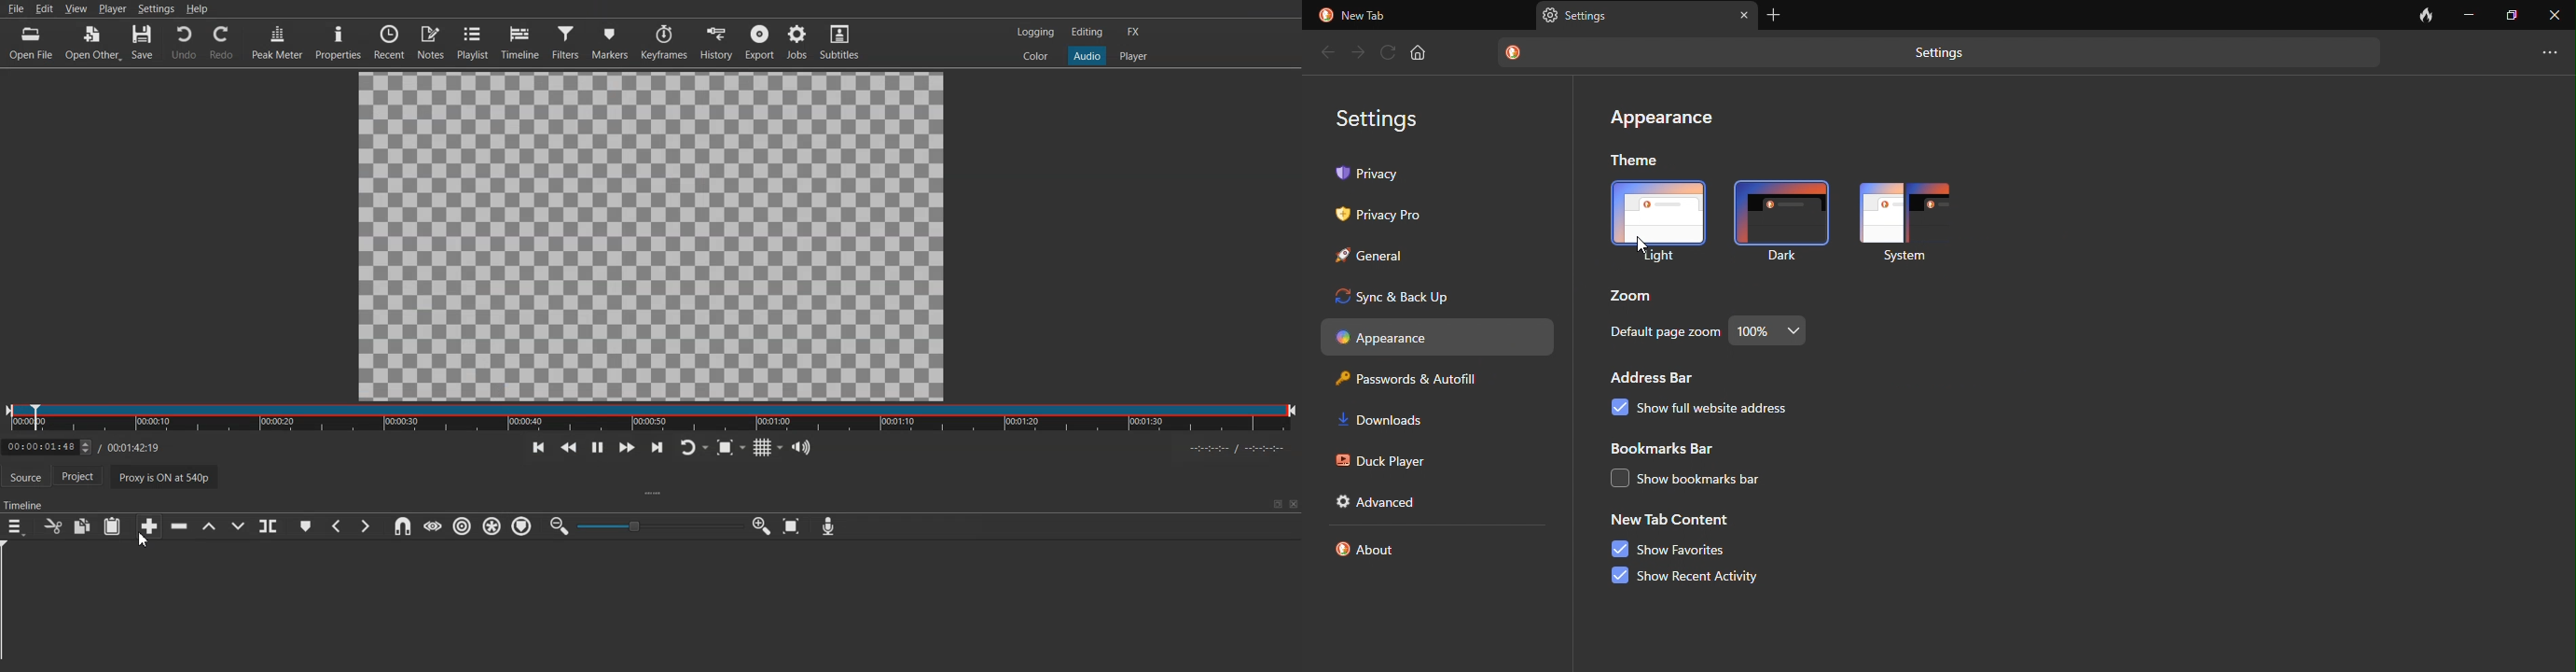  Describe the element at coordinates (400, 526) in the screenshot. I see `Snap` at that location.